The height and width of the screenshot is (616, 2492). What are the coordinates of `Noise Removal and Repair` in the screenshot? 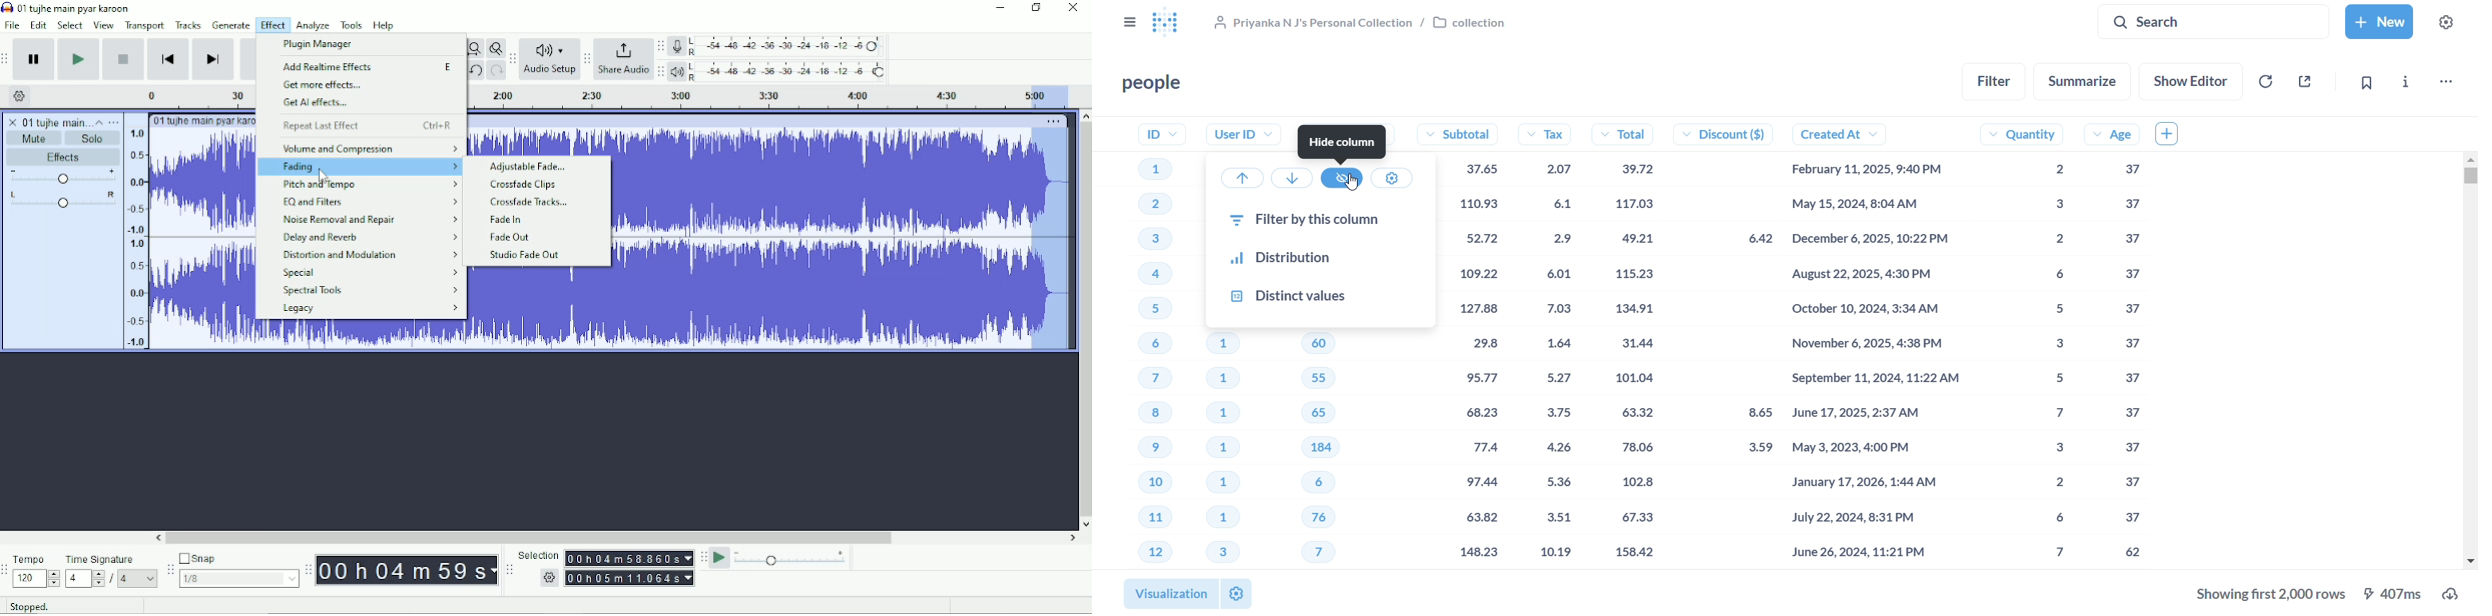 It's located at (368, 219).